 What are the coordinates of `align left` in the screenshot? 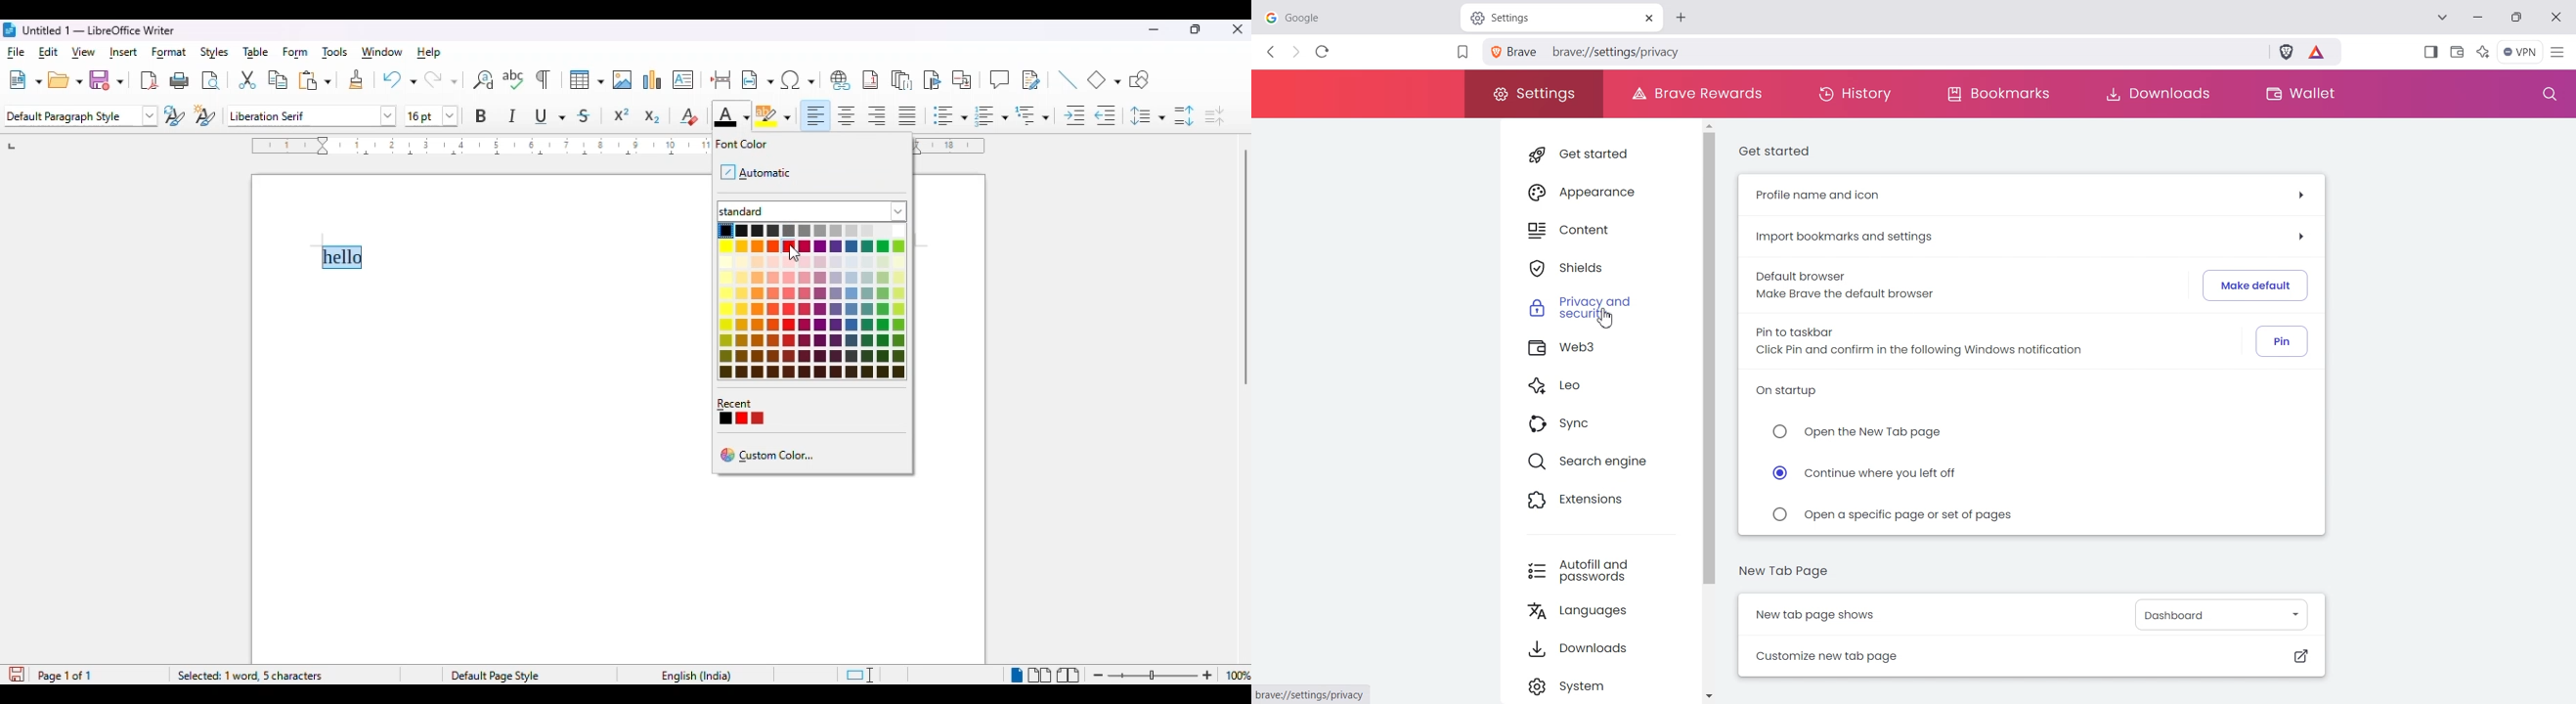 It's located at (817, 115).